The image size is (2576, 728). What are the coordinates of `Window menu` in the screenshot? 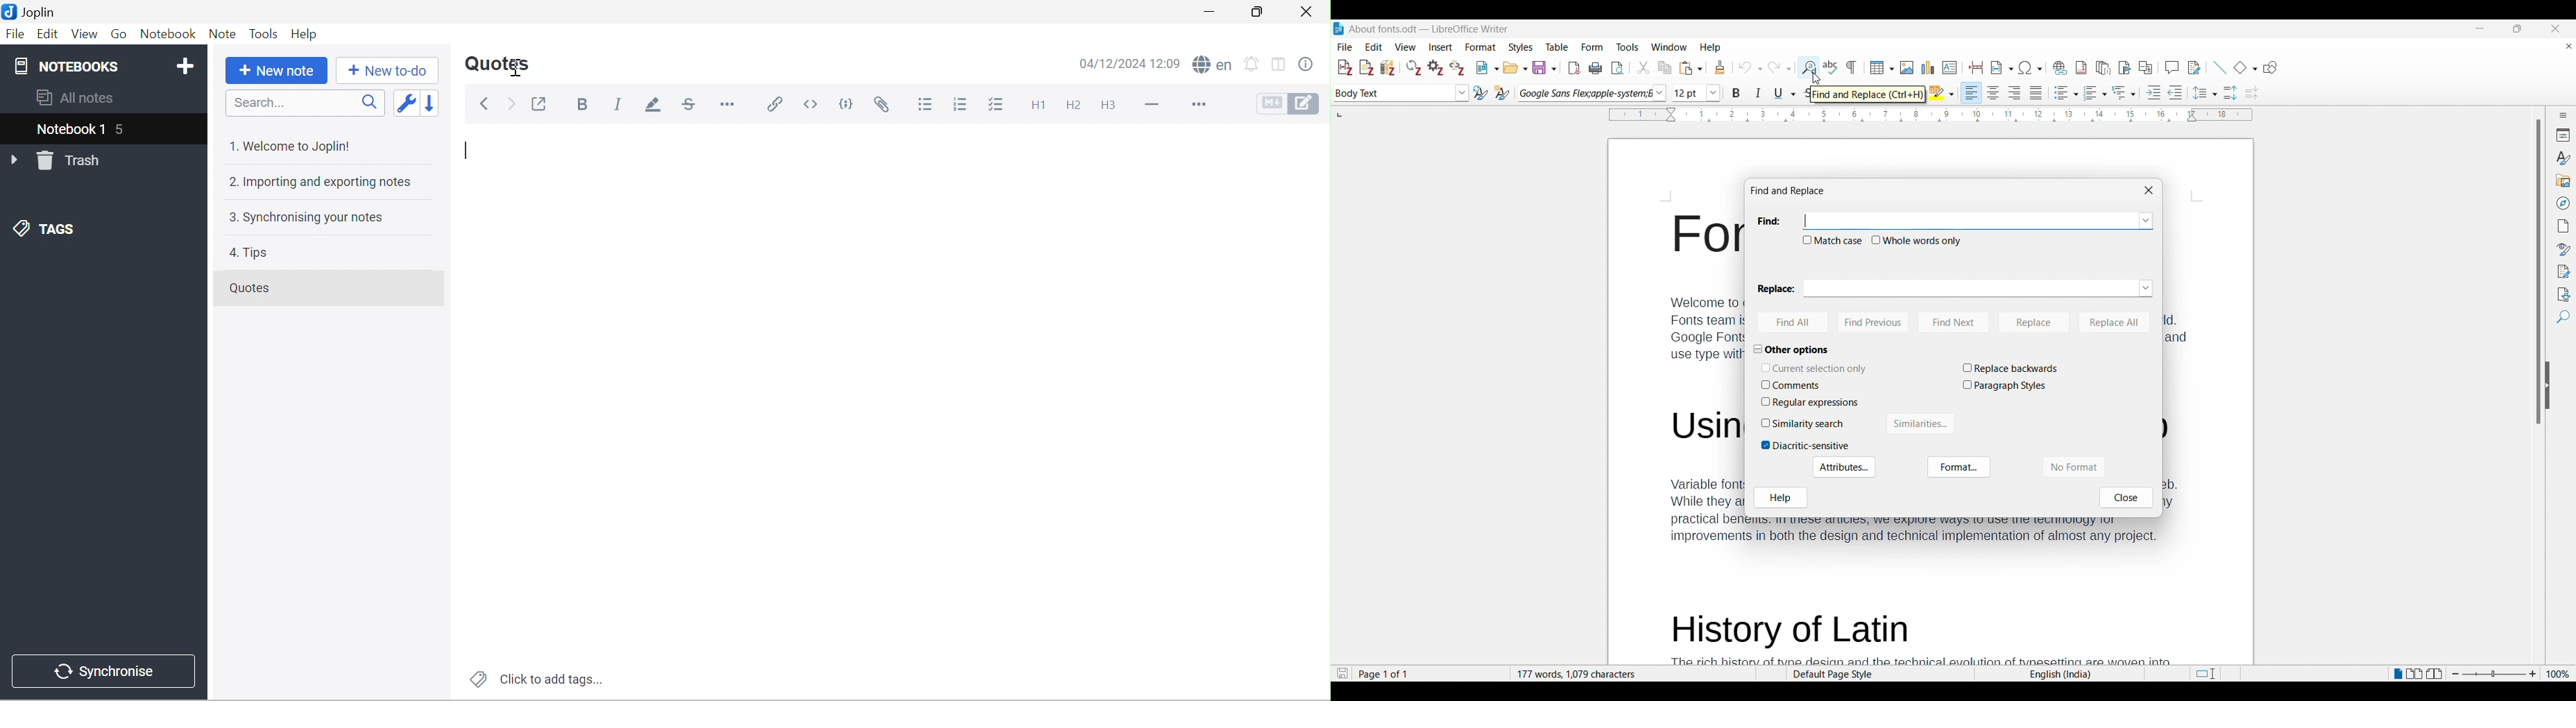 It's located at (1669, 47).